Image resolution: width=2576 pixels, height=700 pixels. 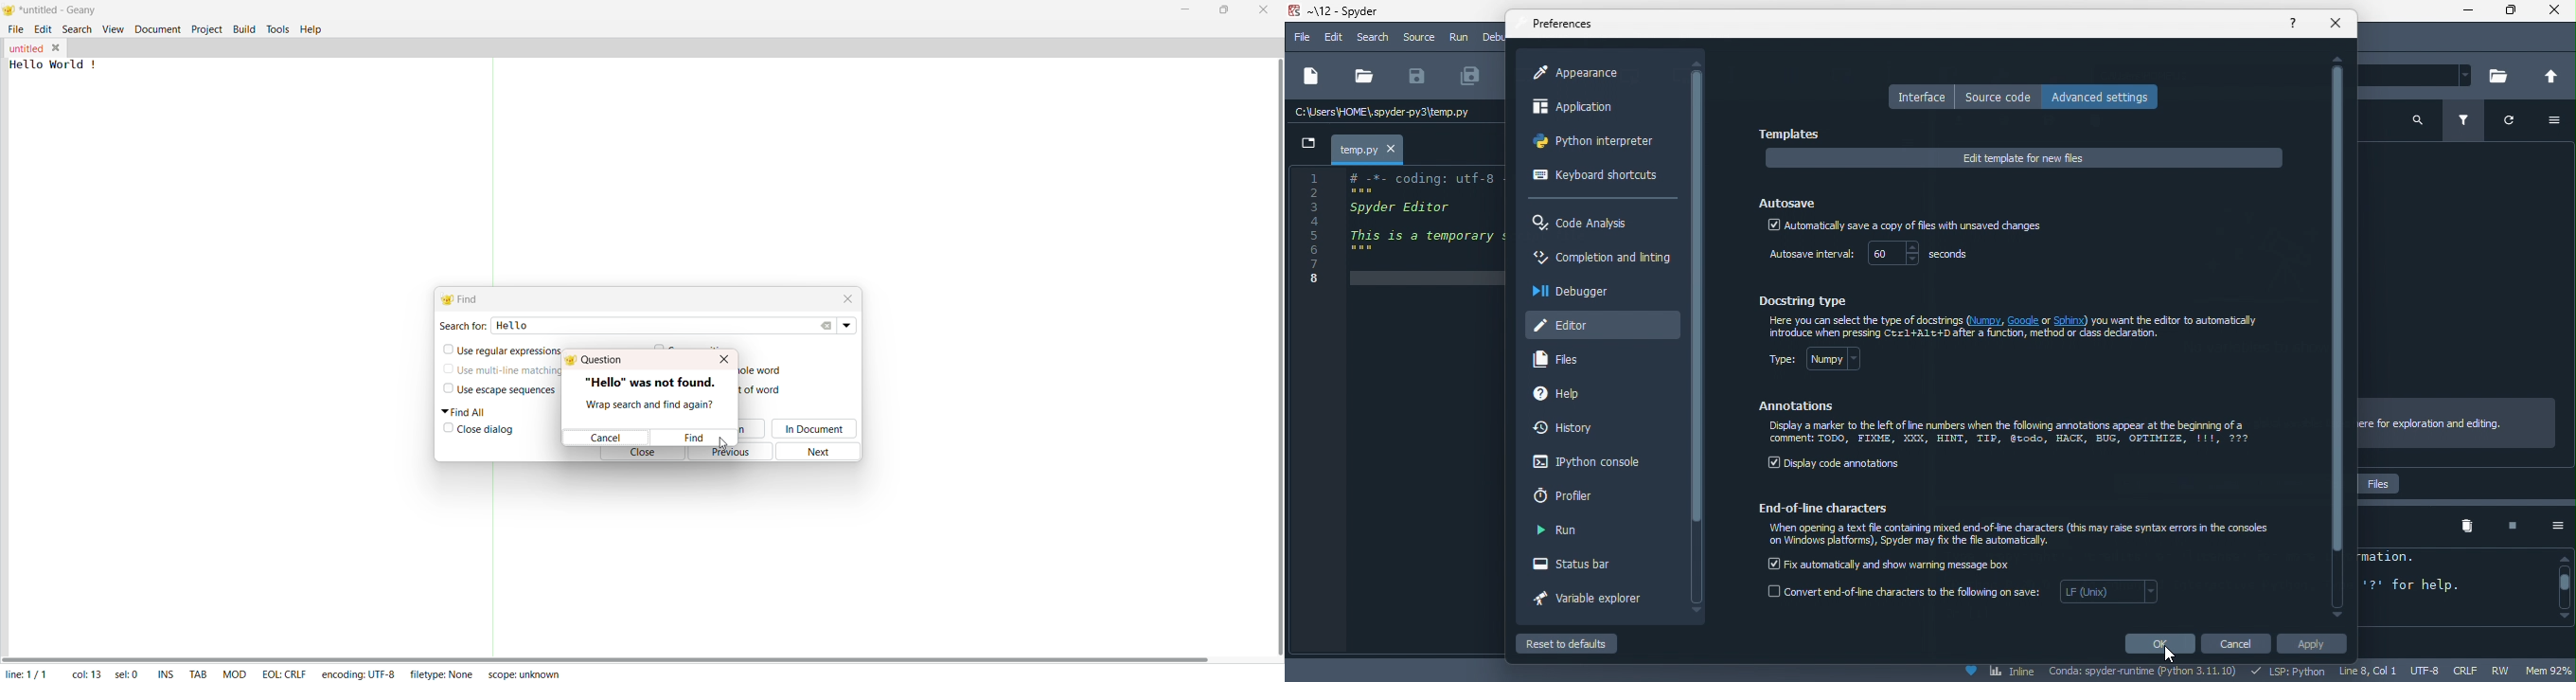 I want to click on annotations, so click(x=1799, y=406).